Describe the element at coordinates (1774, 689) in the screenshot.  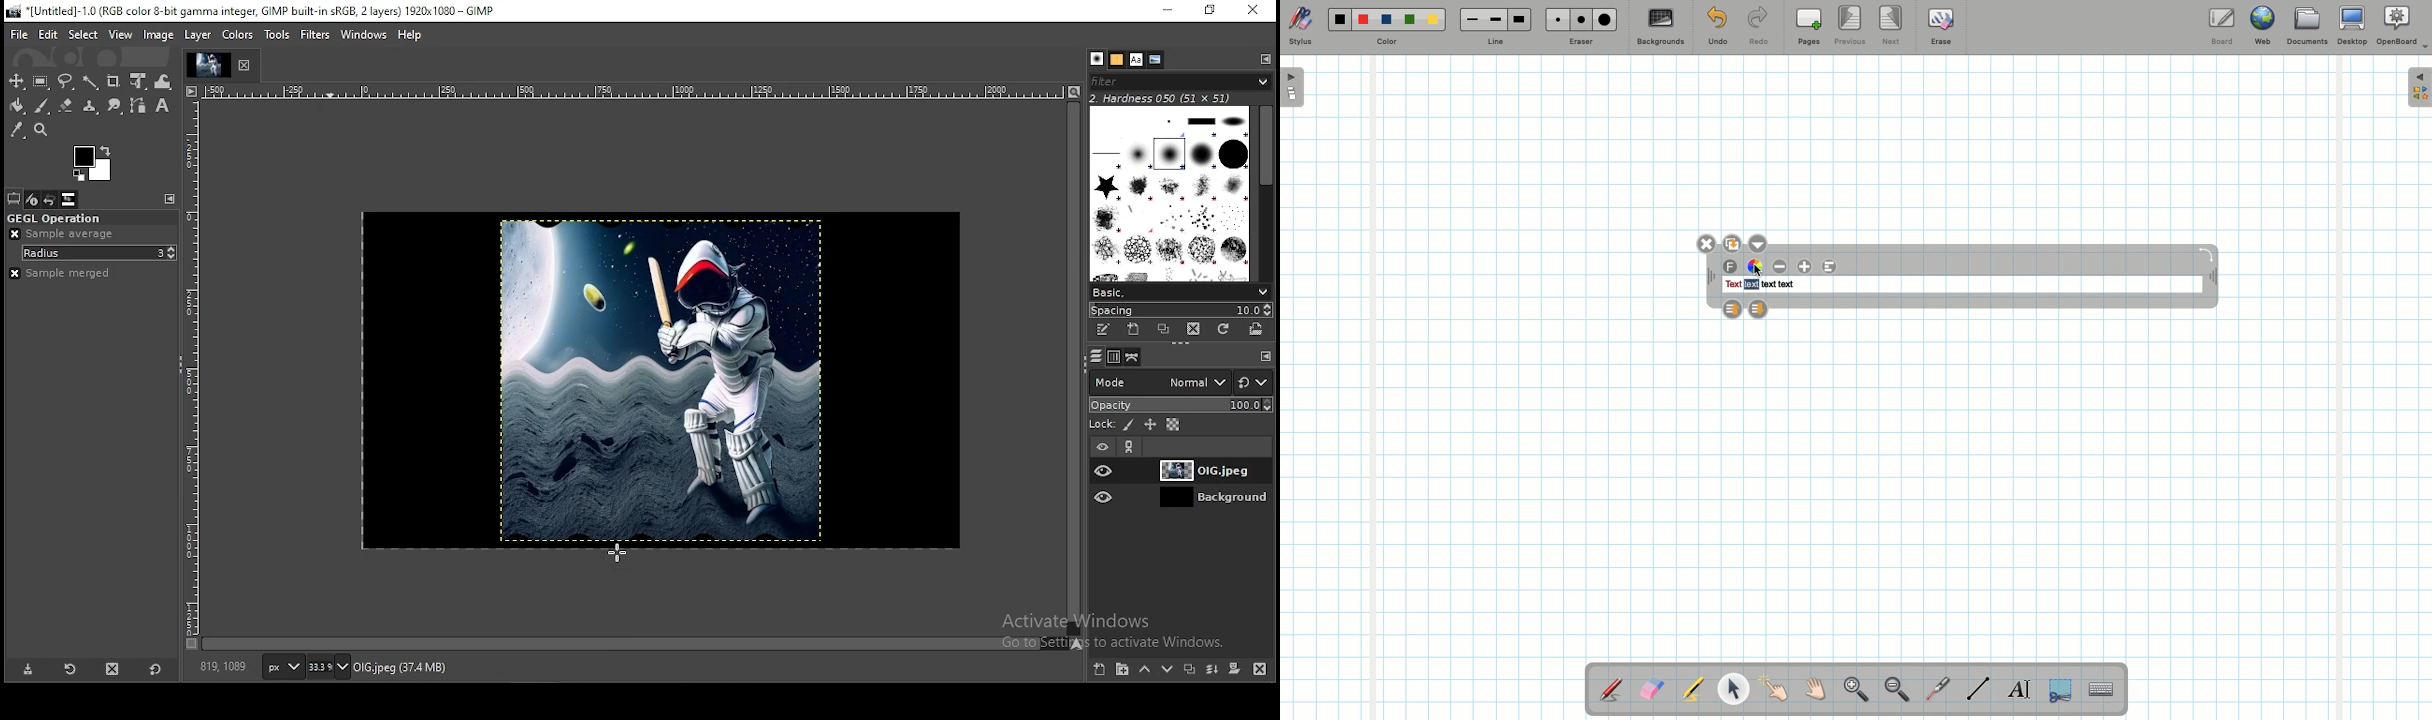
I see `Pointer` at that location.